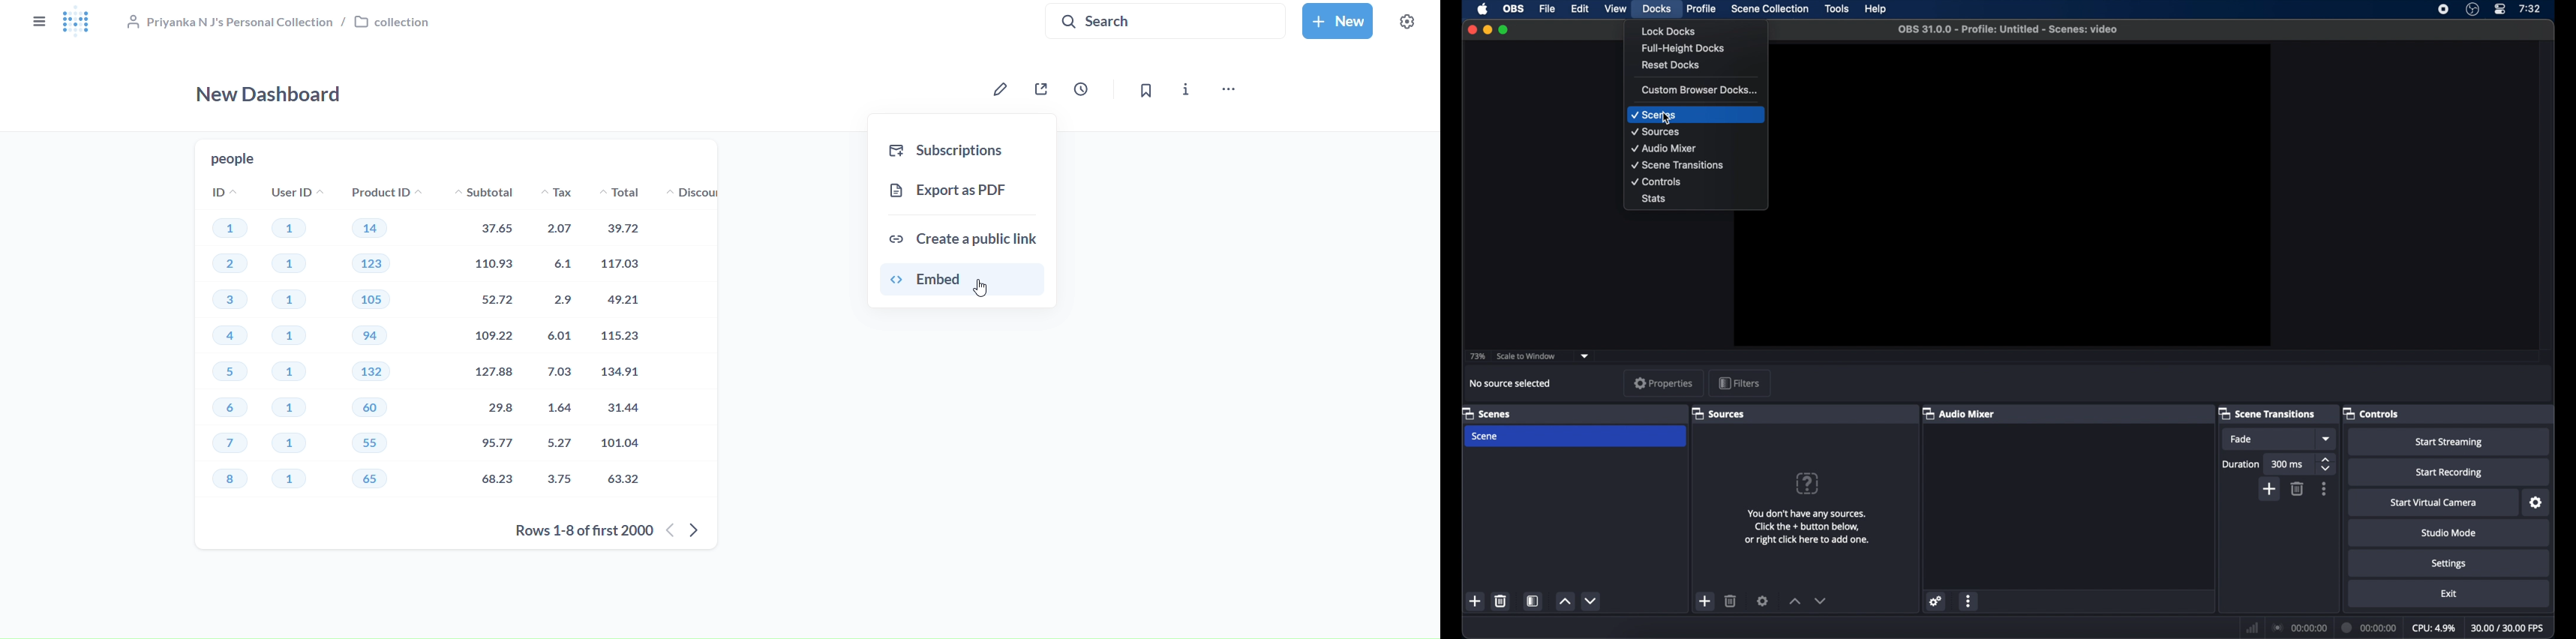 This screenshot has width=2576, height=644. I want to click on add, so click(2271, 489).